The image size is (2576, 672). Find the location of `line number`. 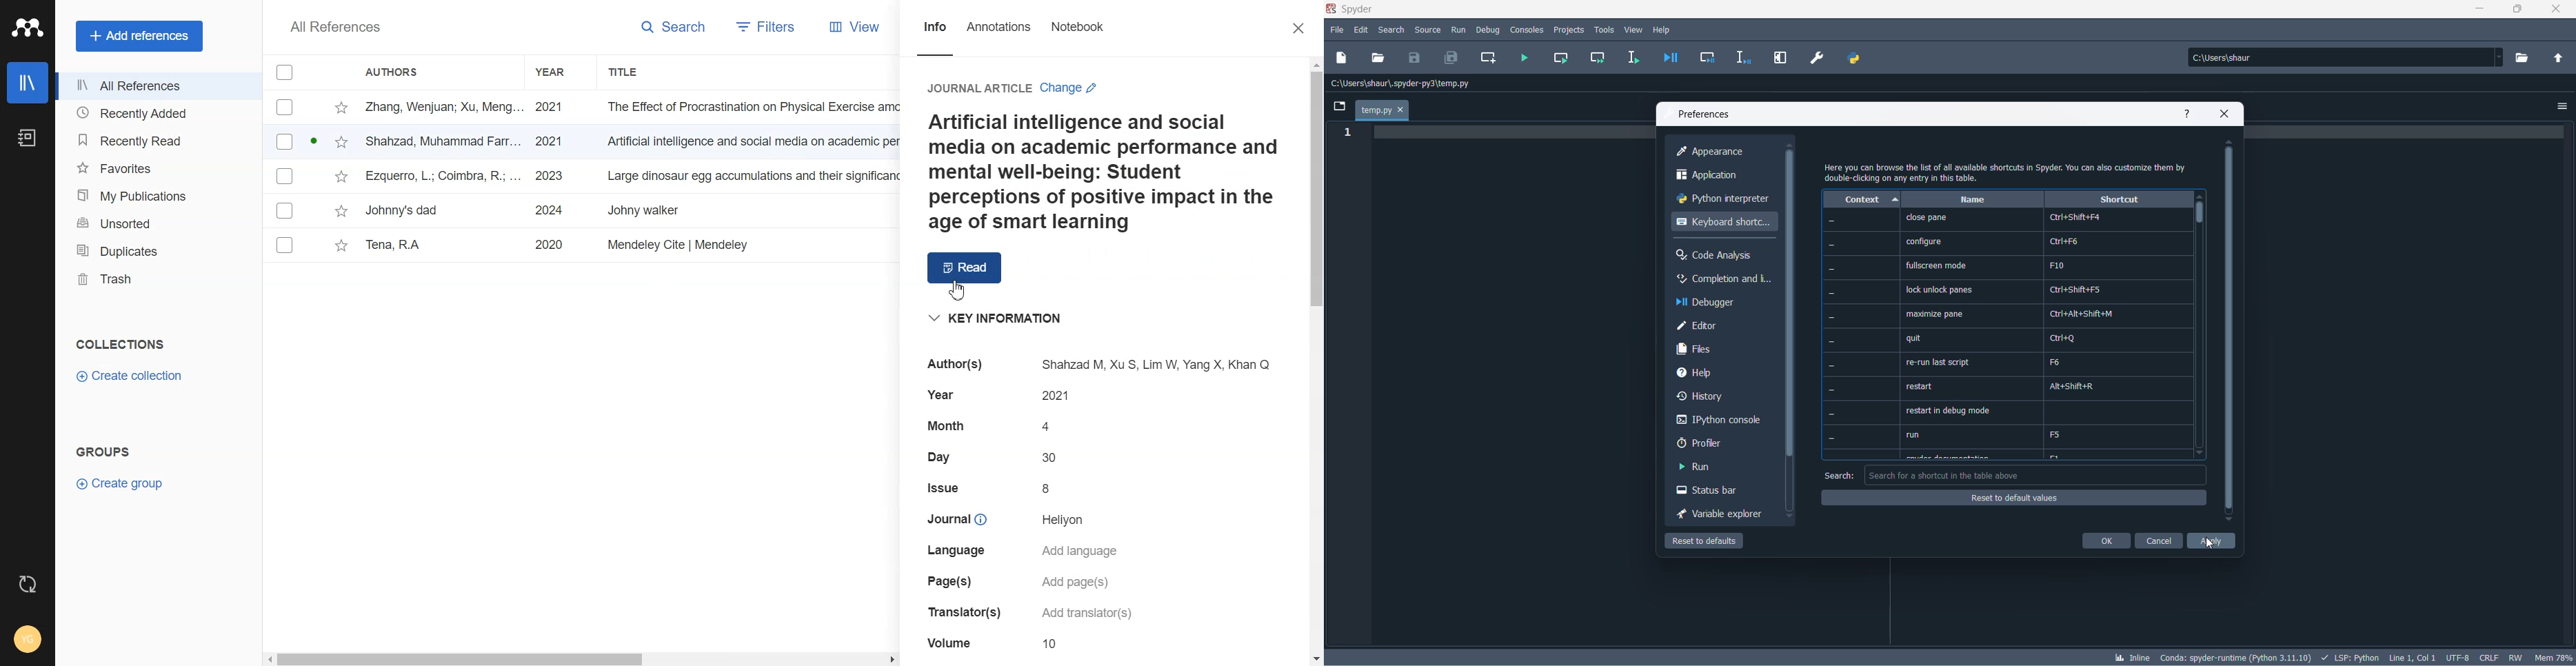

line number is located at coordinates (1351, 133).